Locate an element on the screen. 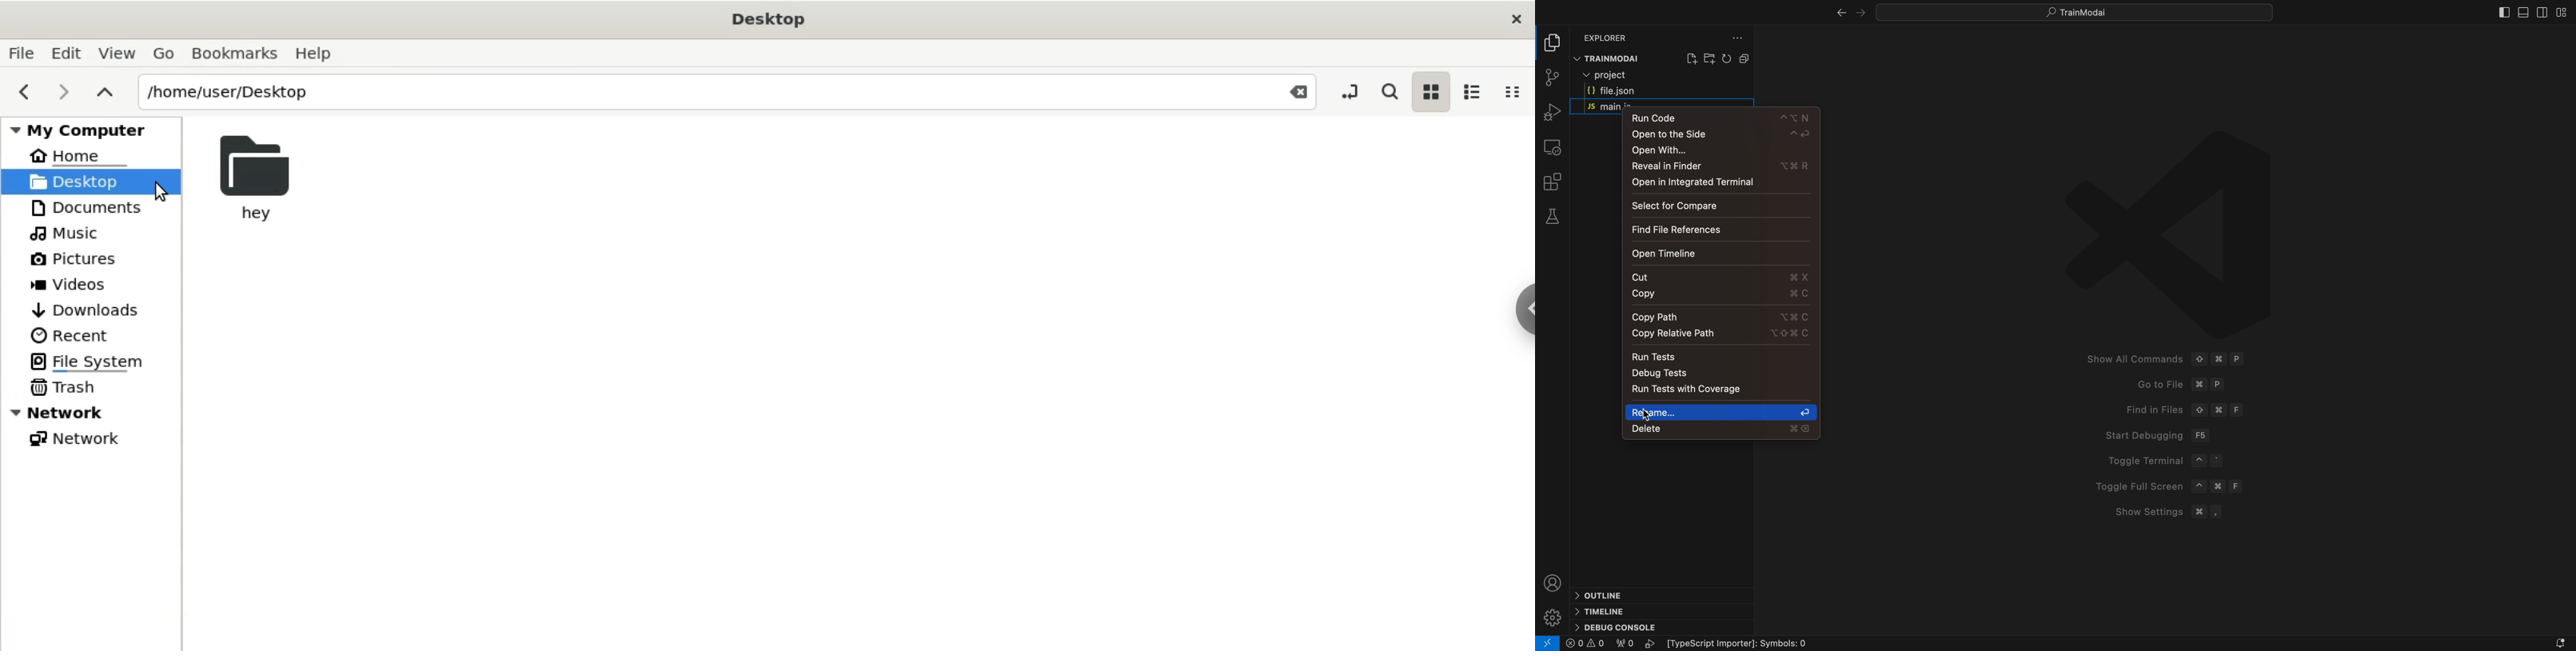  left arrow is located at coordinates (1862, 14).